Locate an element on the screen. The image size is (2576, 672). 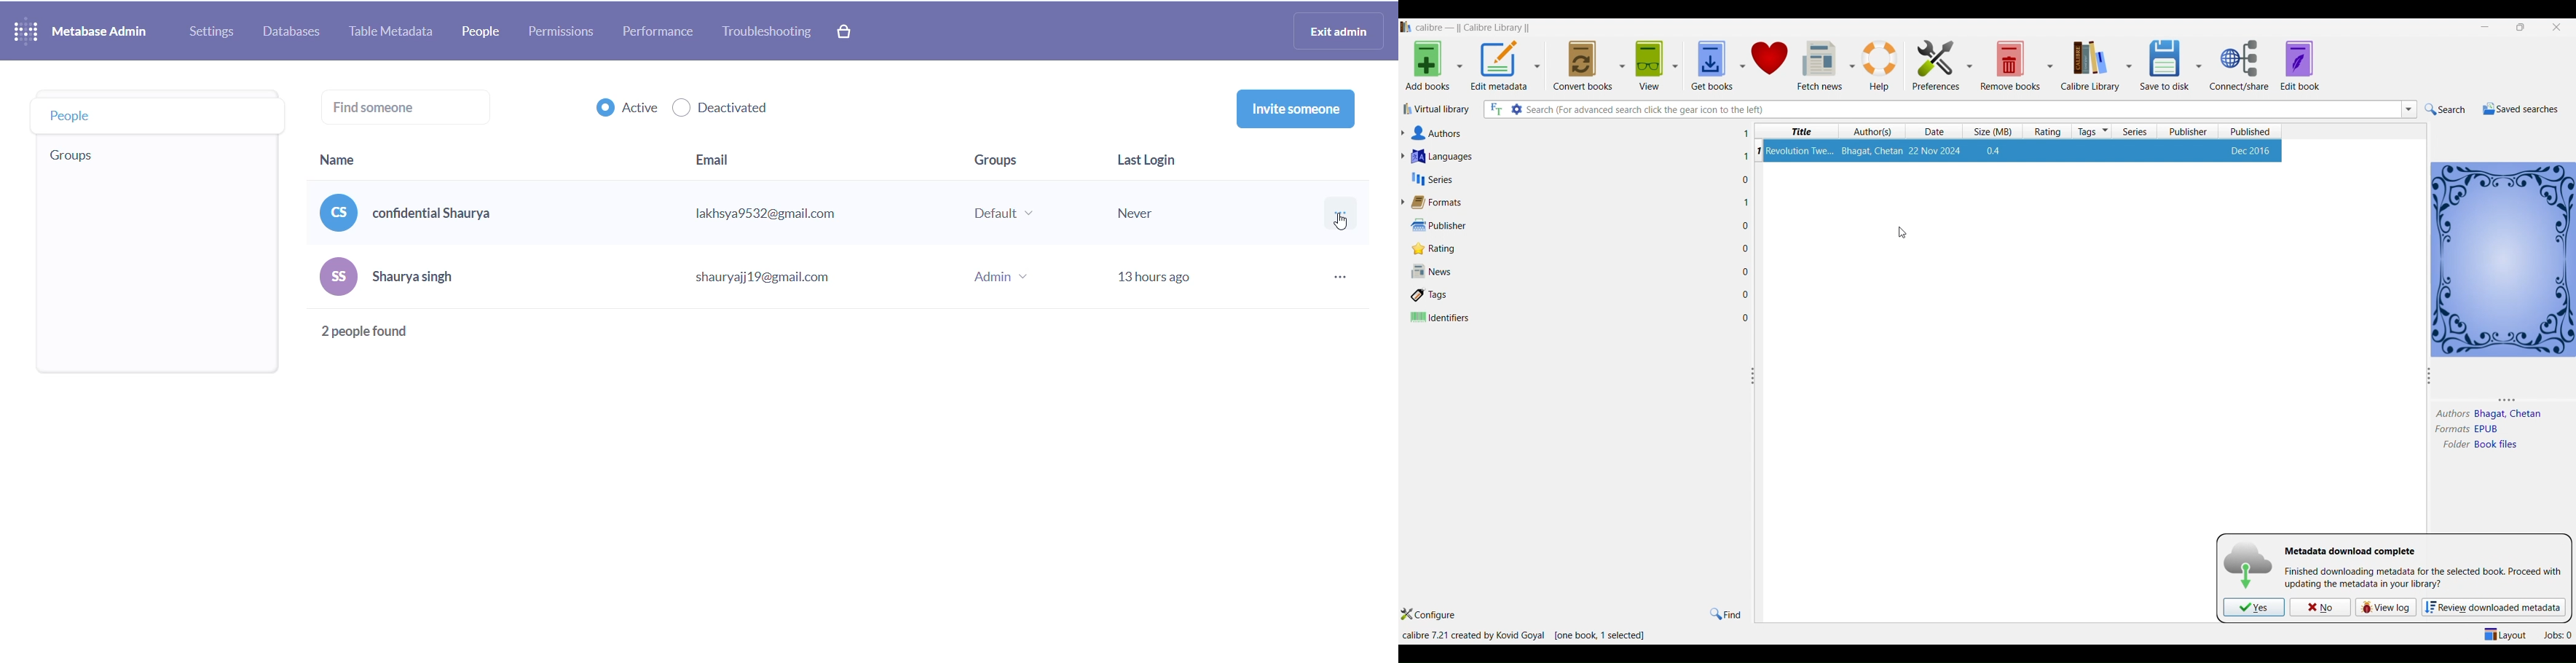
logo is located at coordinates (1406, 26).